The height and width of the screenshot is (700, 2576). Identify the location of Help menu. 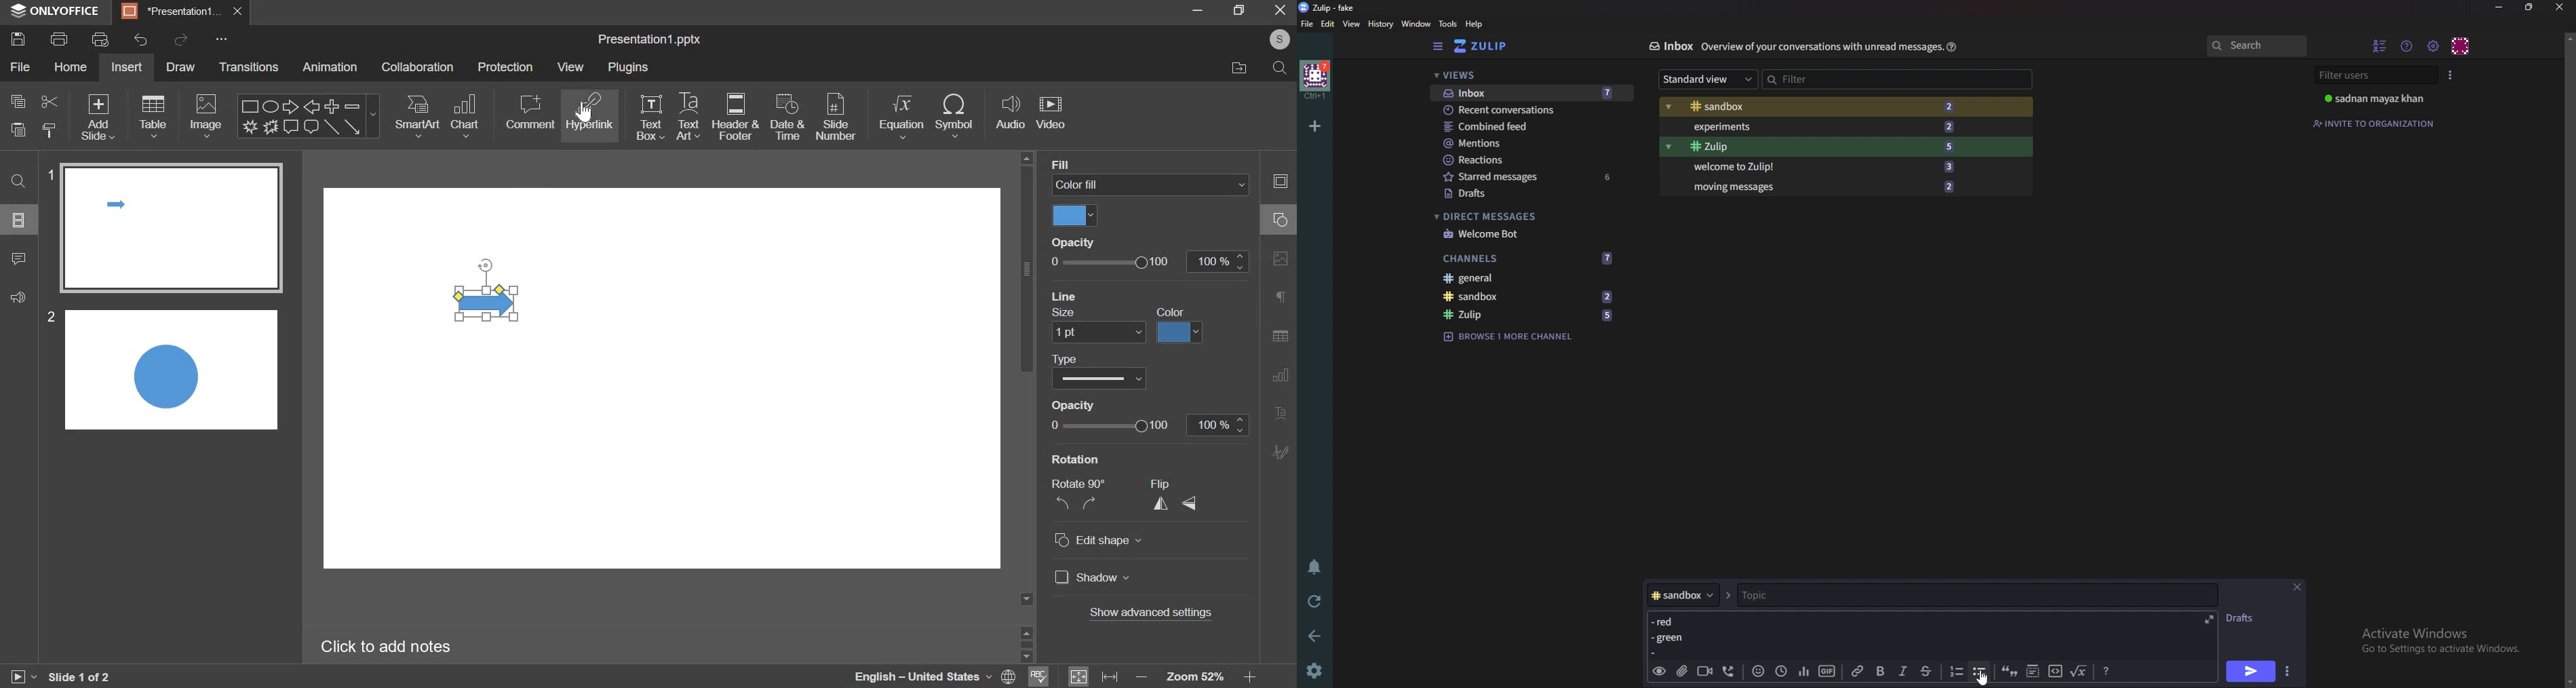
(2408, 45).